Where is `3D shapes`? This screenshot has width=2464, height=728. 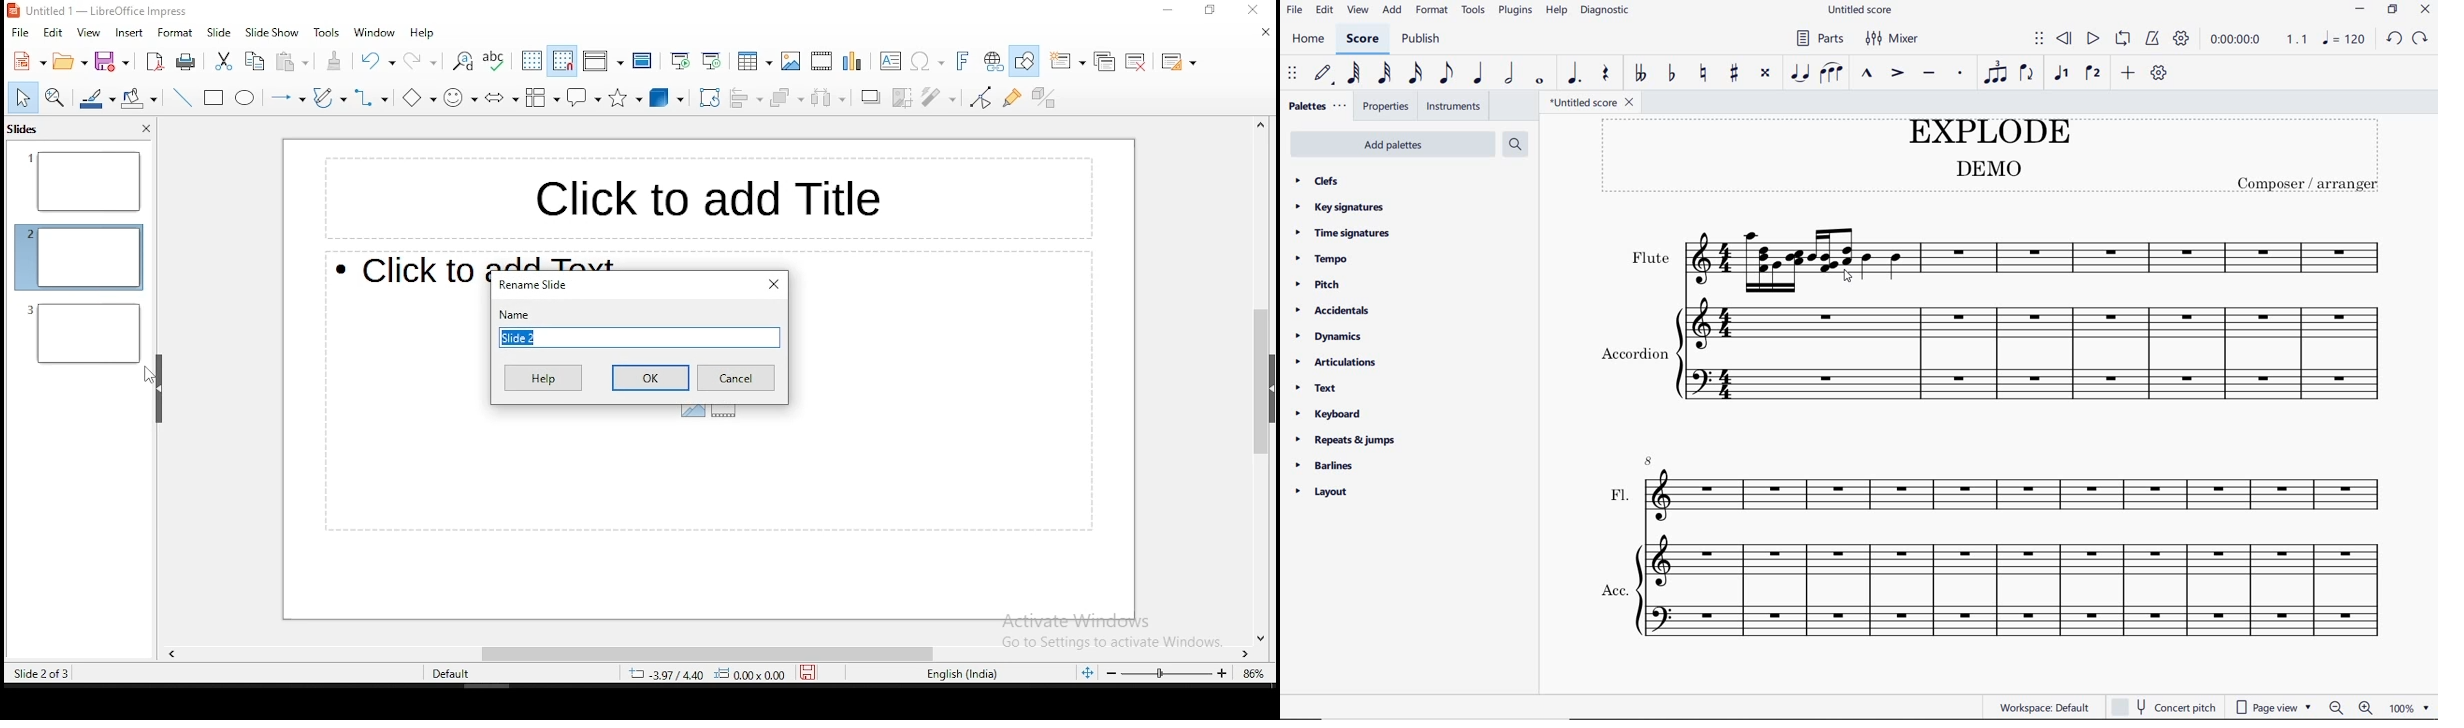
3D shapes is located at coordinates (668, 99).